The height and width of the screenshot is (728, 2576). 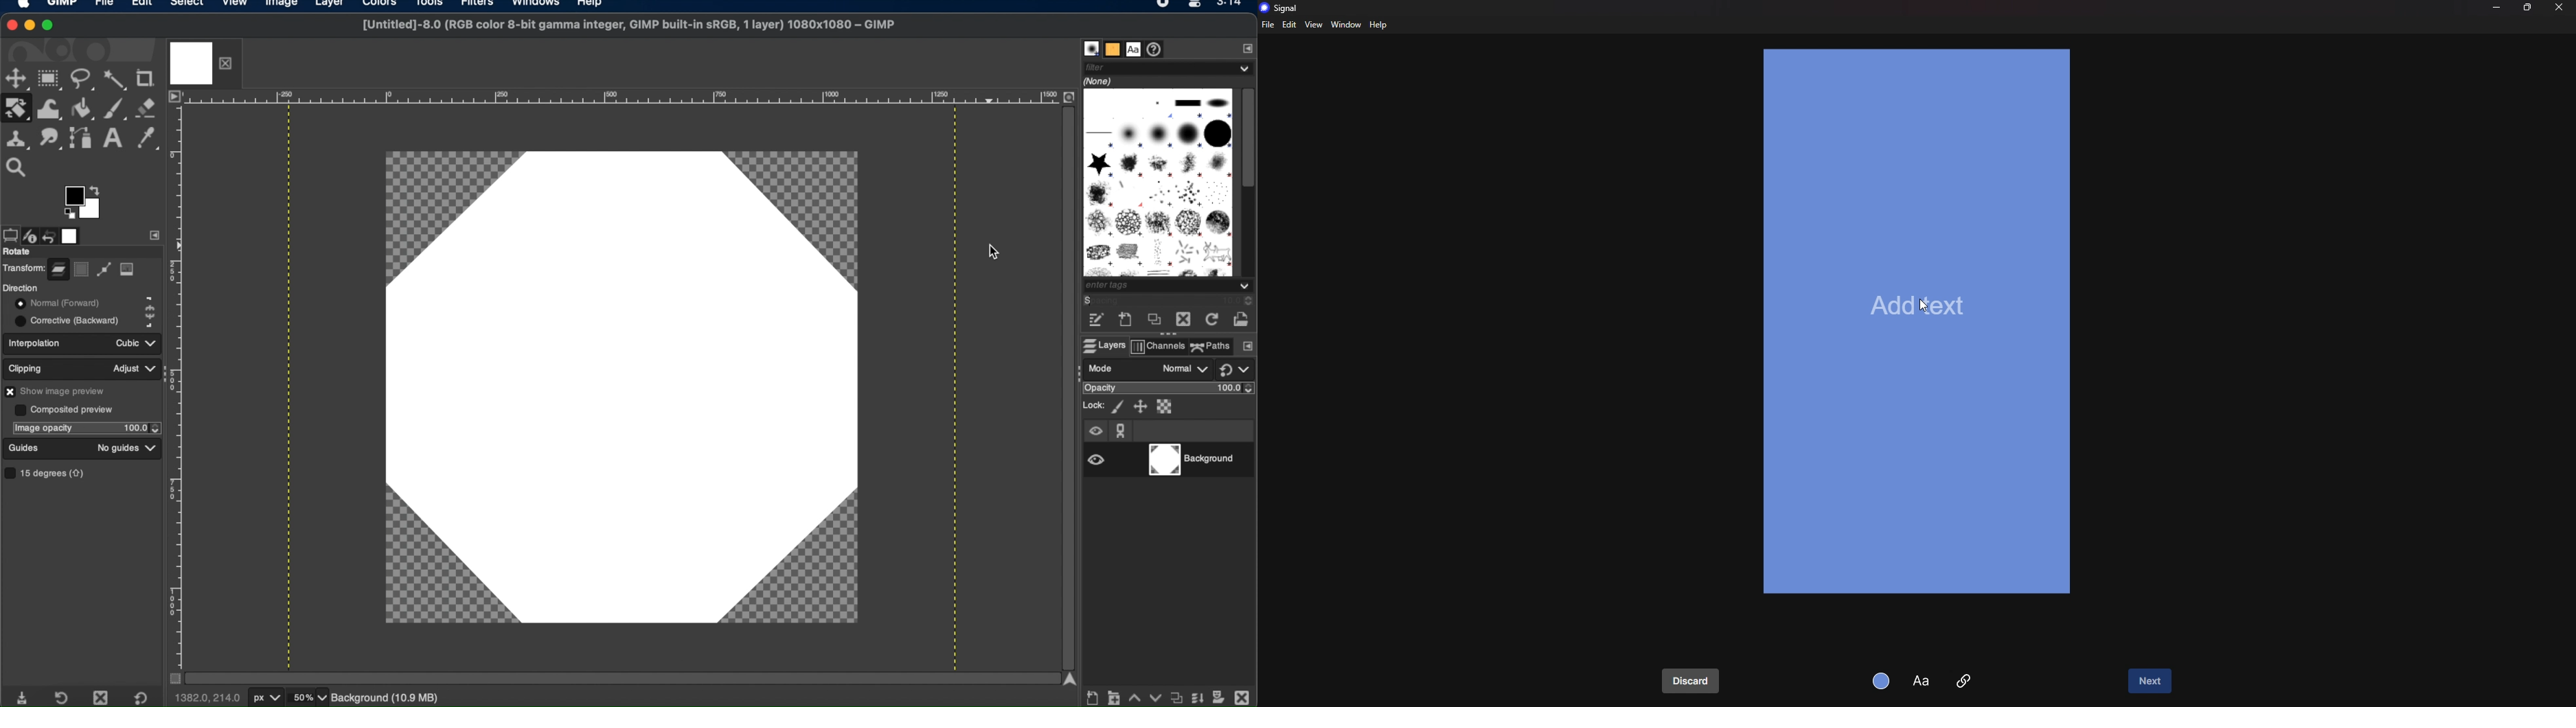 I want to click on background color, so click(x=1883, y=680).